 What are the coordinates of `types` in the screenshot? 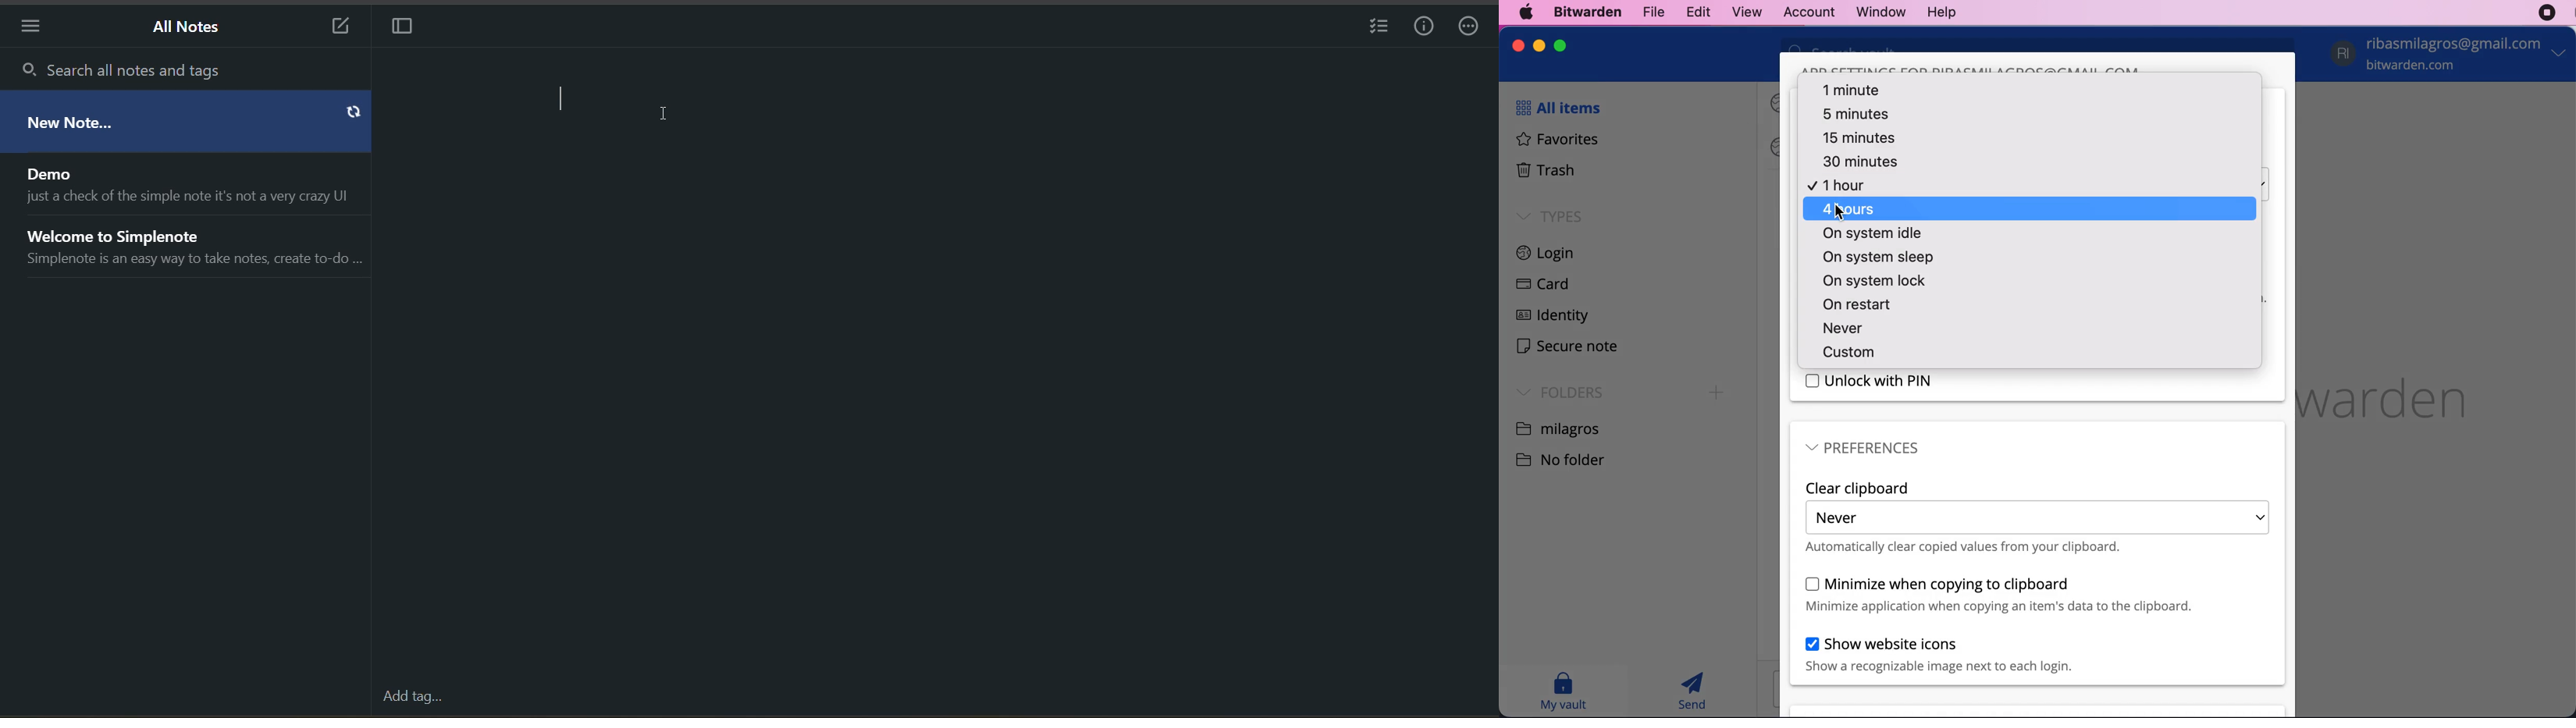 It's located at (1549, 216).